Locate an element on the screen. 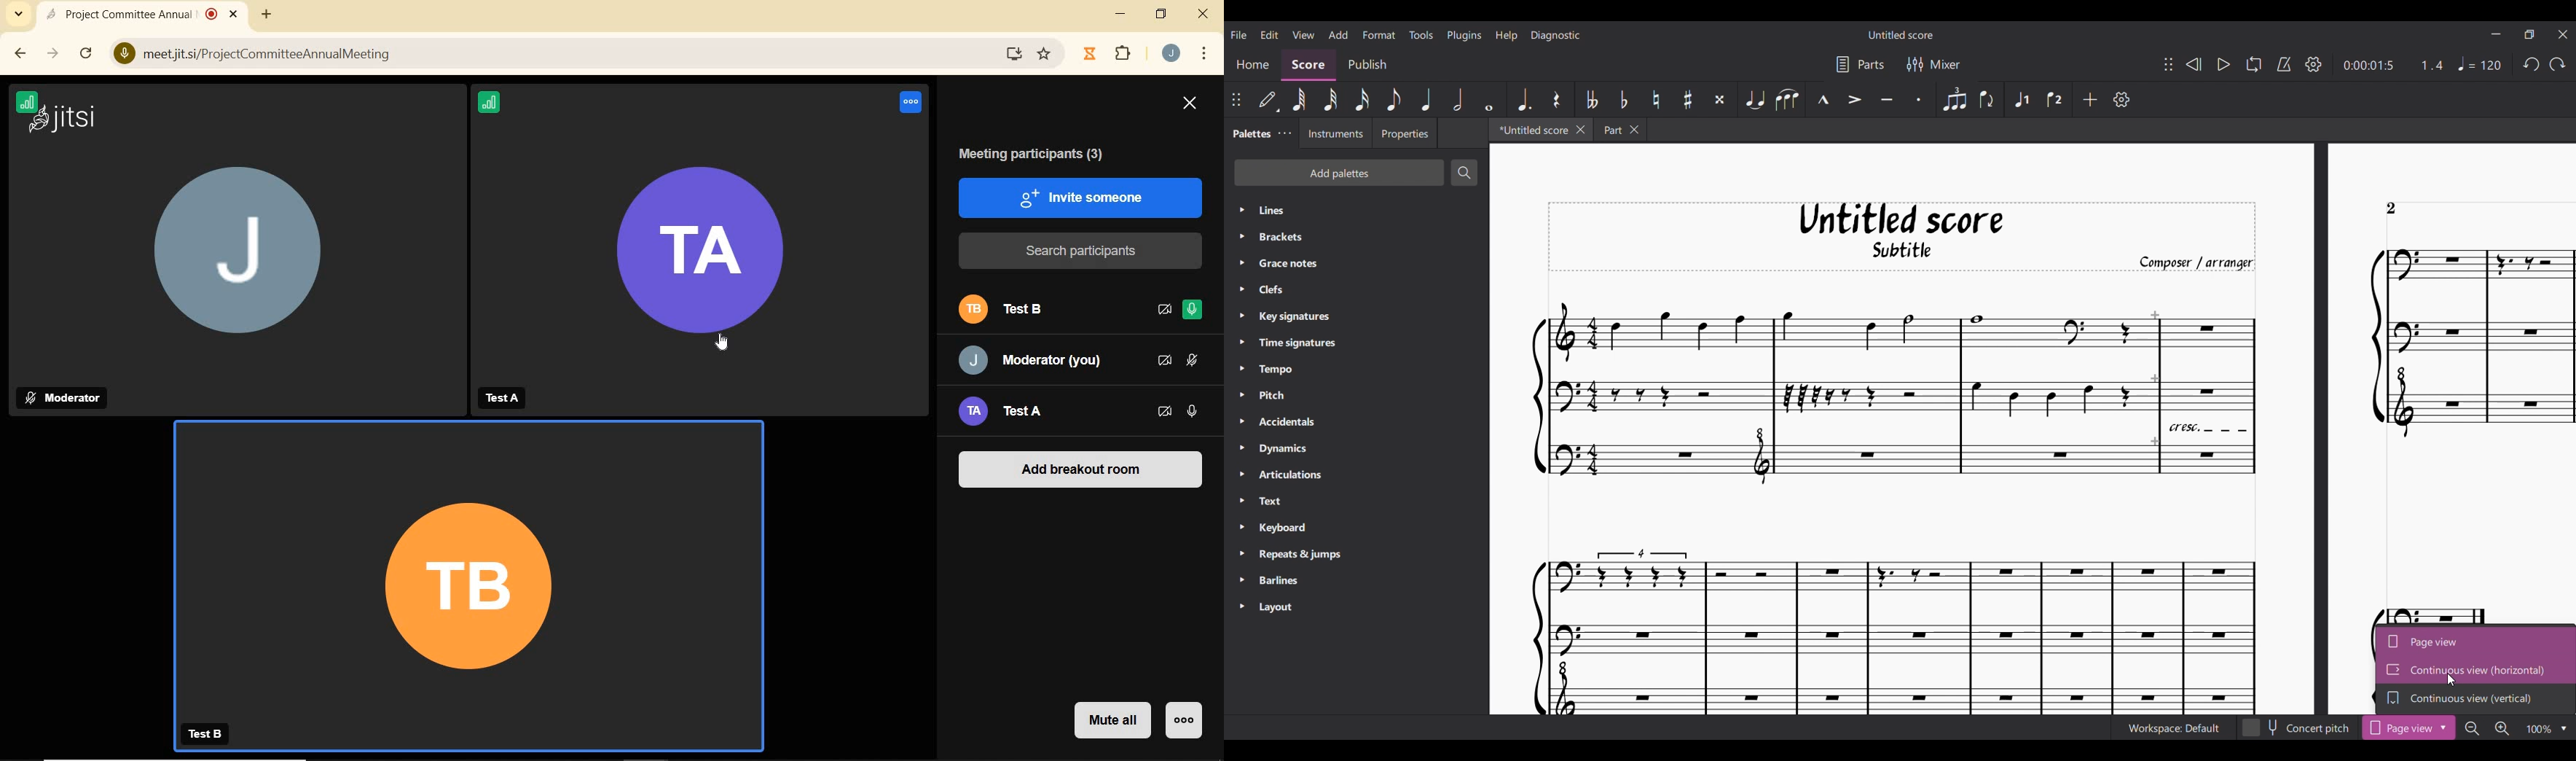 Image resolution: width=2576 pixels, height=784 pixels. Indicates page number is located at coordinates (2391, 208).